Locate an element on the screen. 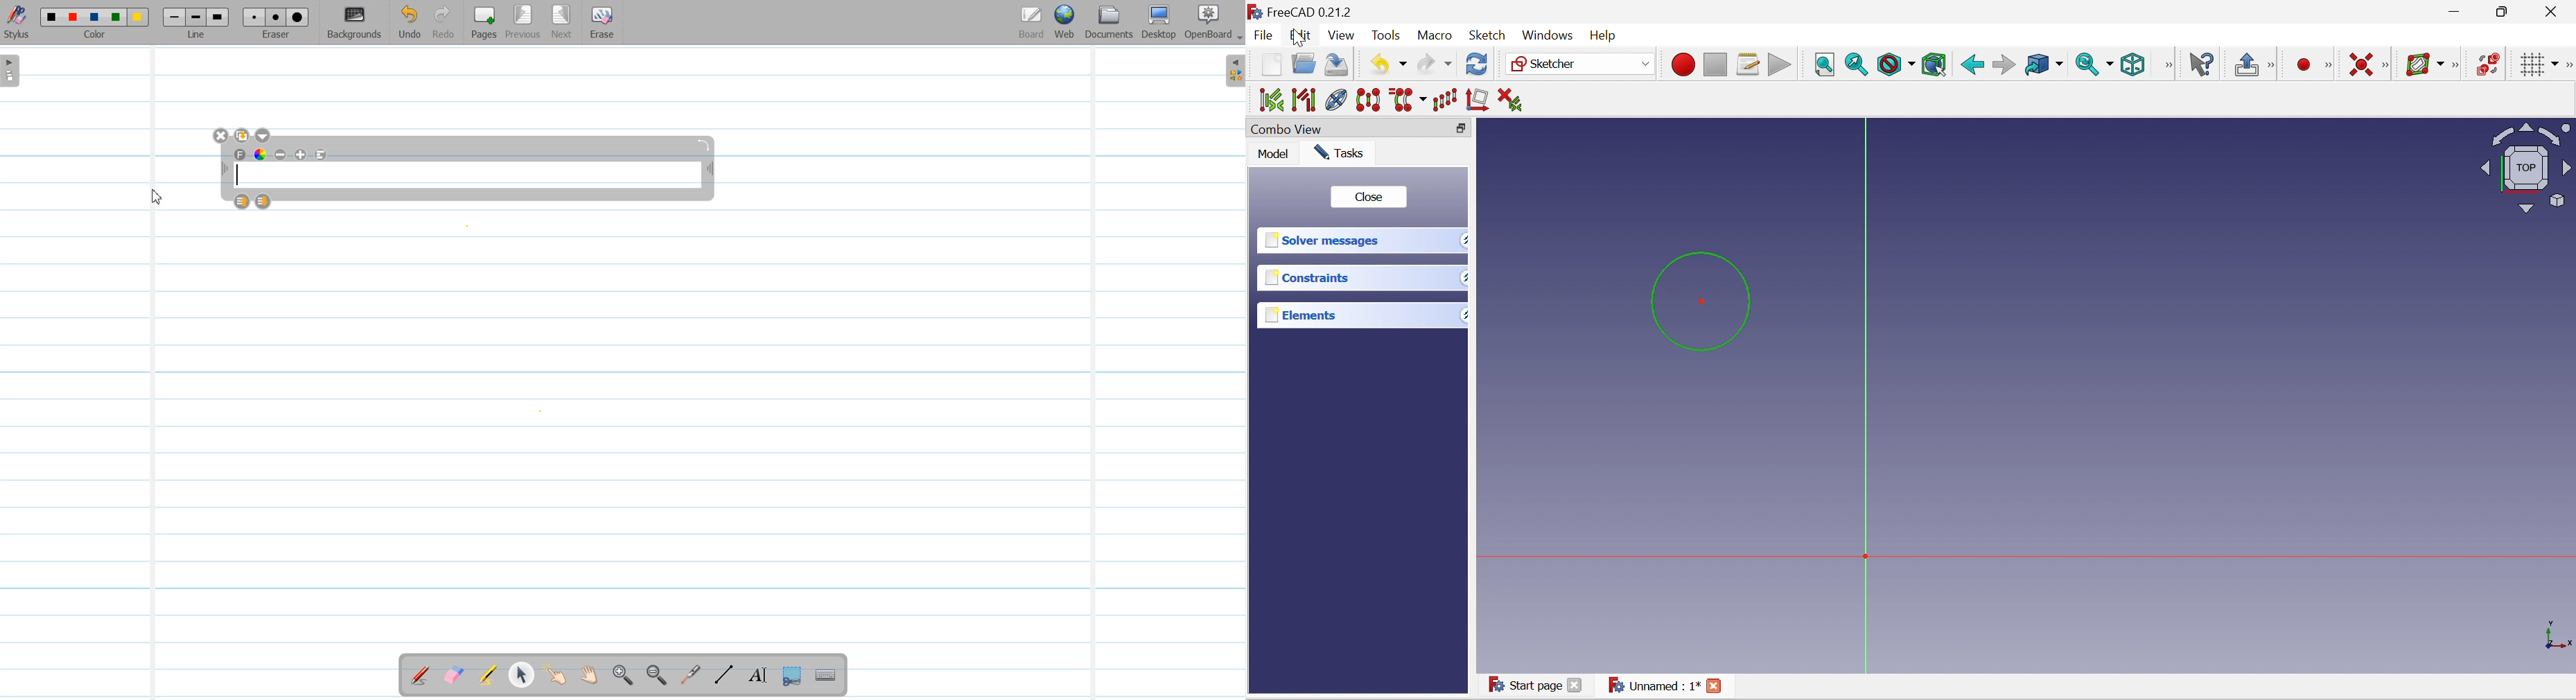 The height and width of the screenshot is (700, 2576). Cursor is located at coordinates (1296, 38).